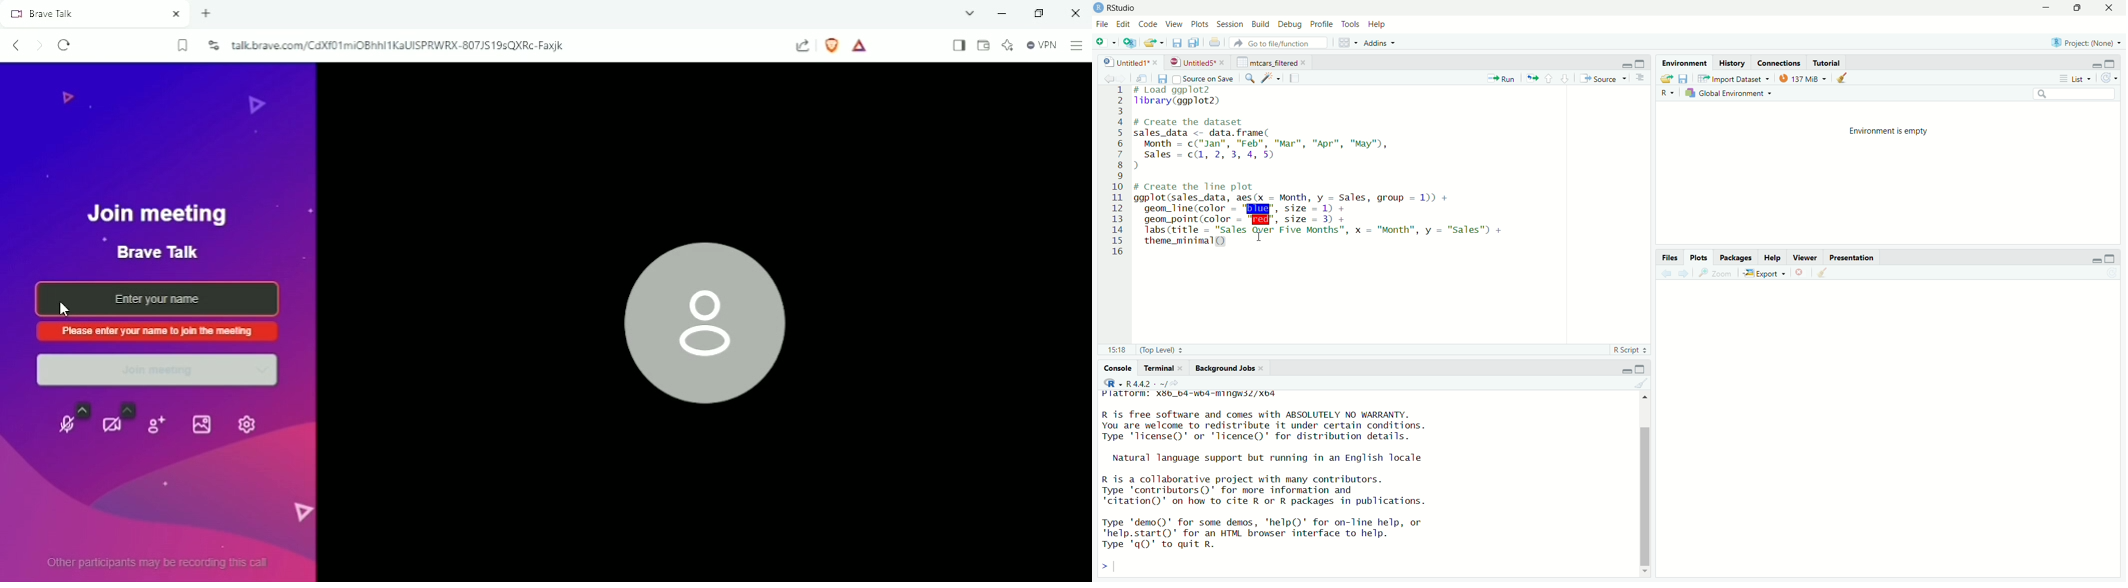 This screenshot has width=2128, height=588. I want to click on close, so click(1223, 63).